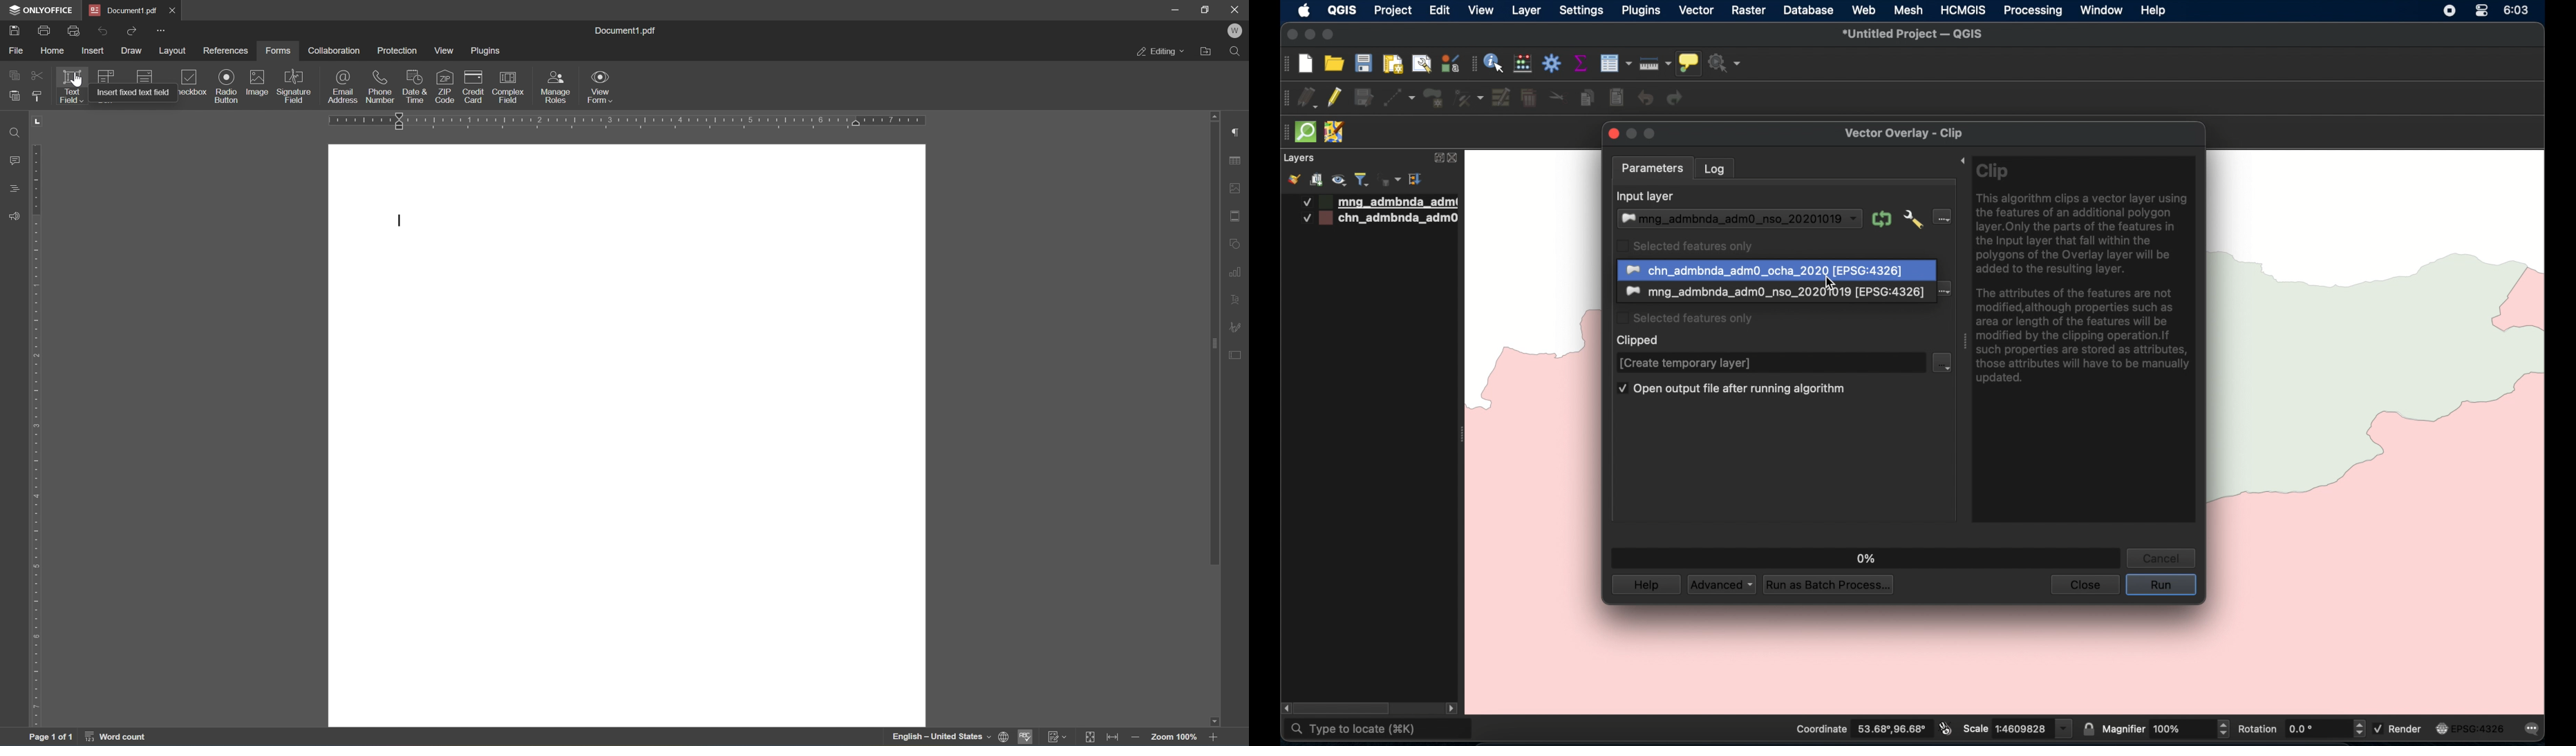 This screenshot has width=2576, height=756. I want to click on ONLYOFFICE, so click(41, 9).